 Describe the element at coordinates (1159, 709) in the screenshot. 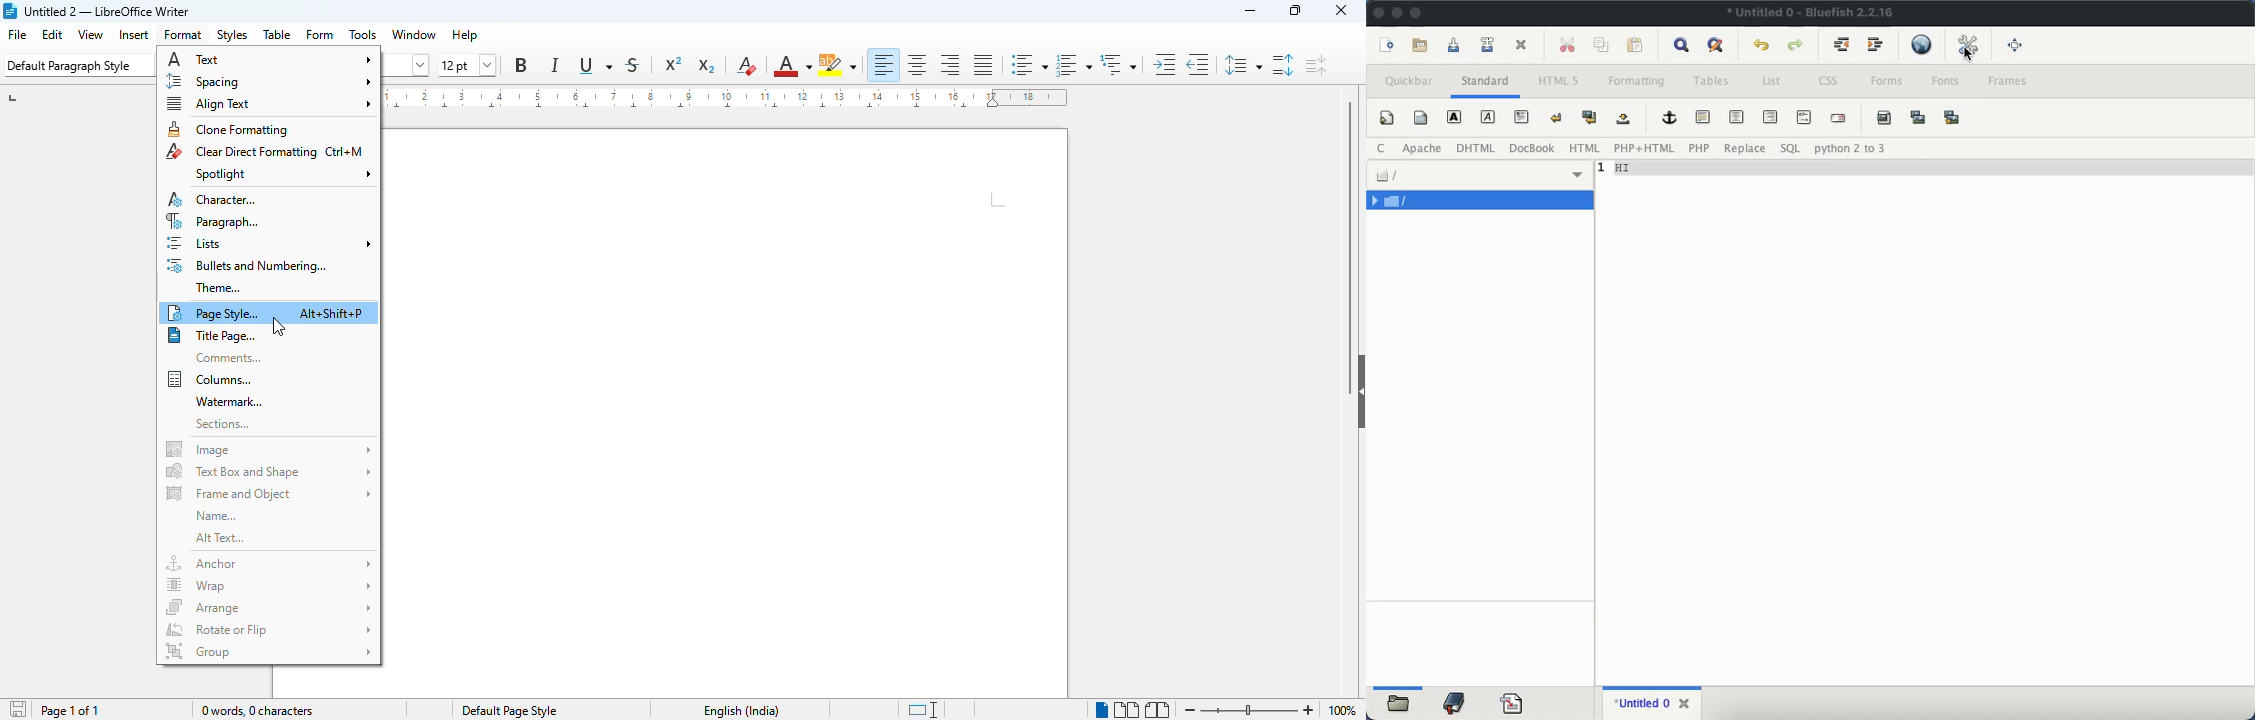

I see `book view` at that location.